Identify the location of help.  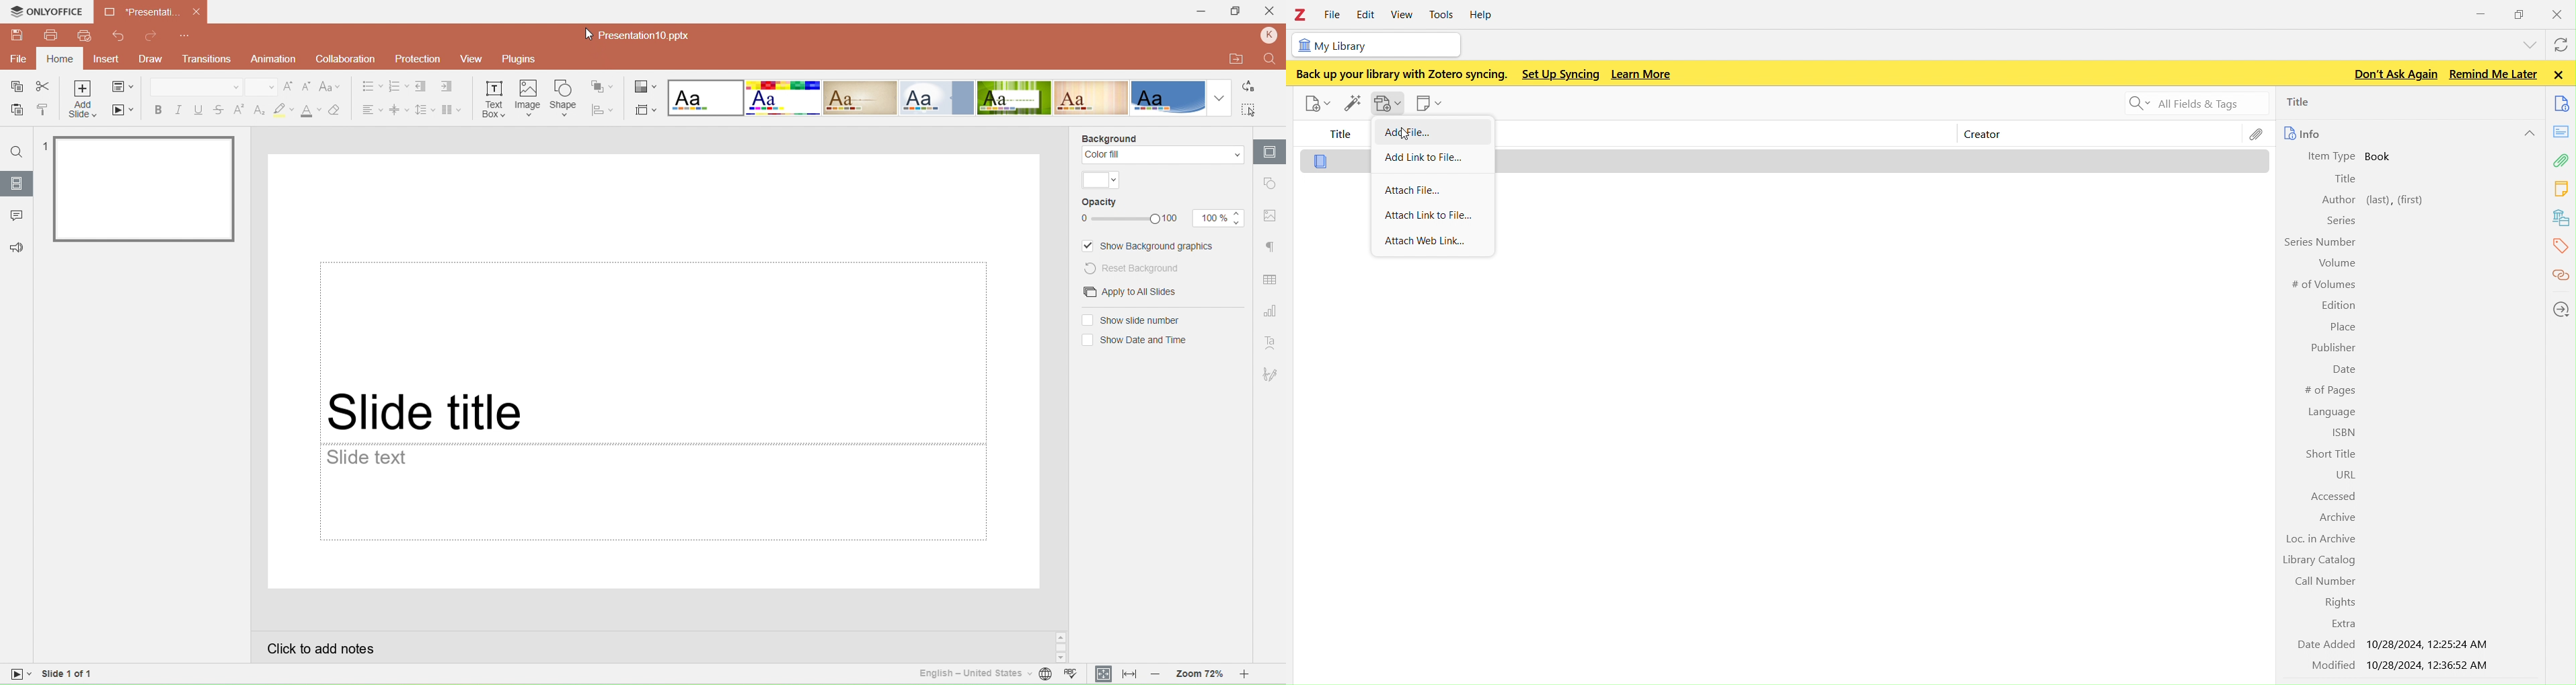
(1487, 13).